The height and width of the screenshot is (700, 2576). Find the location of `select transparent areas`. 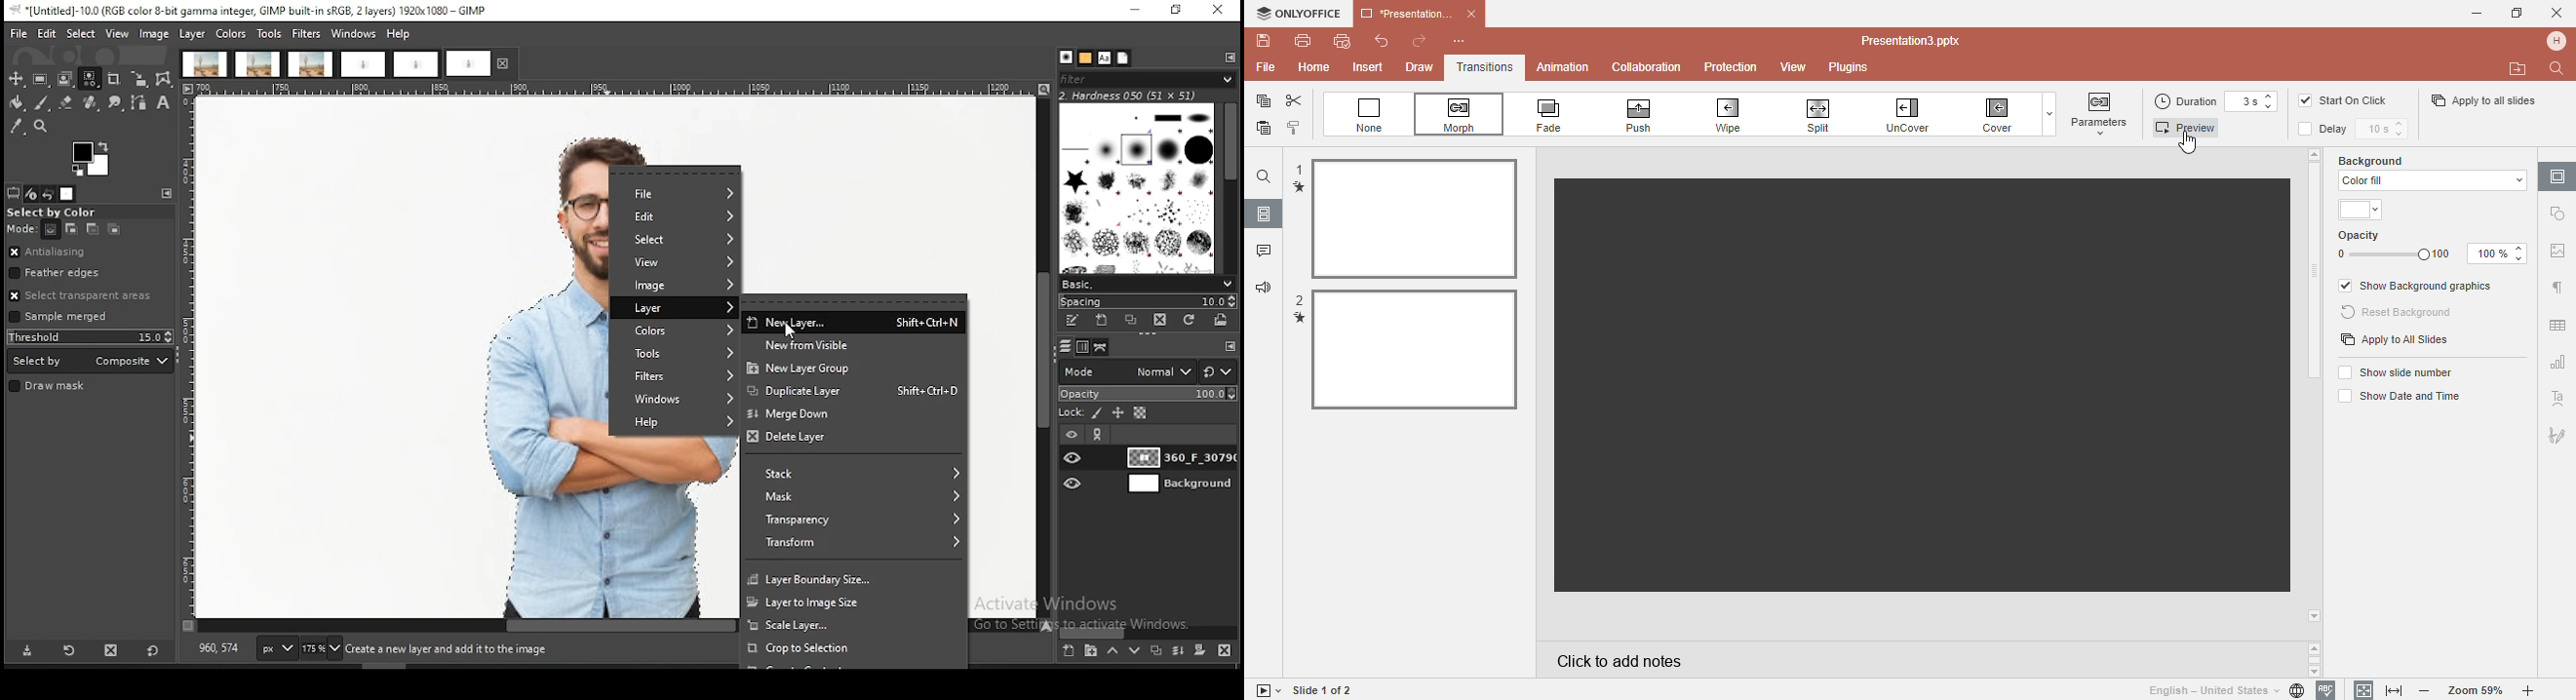

select transparent areas is located at coordinates (85, 296).